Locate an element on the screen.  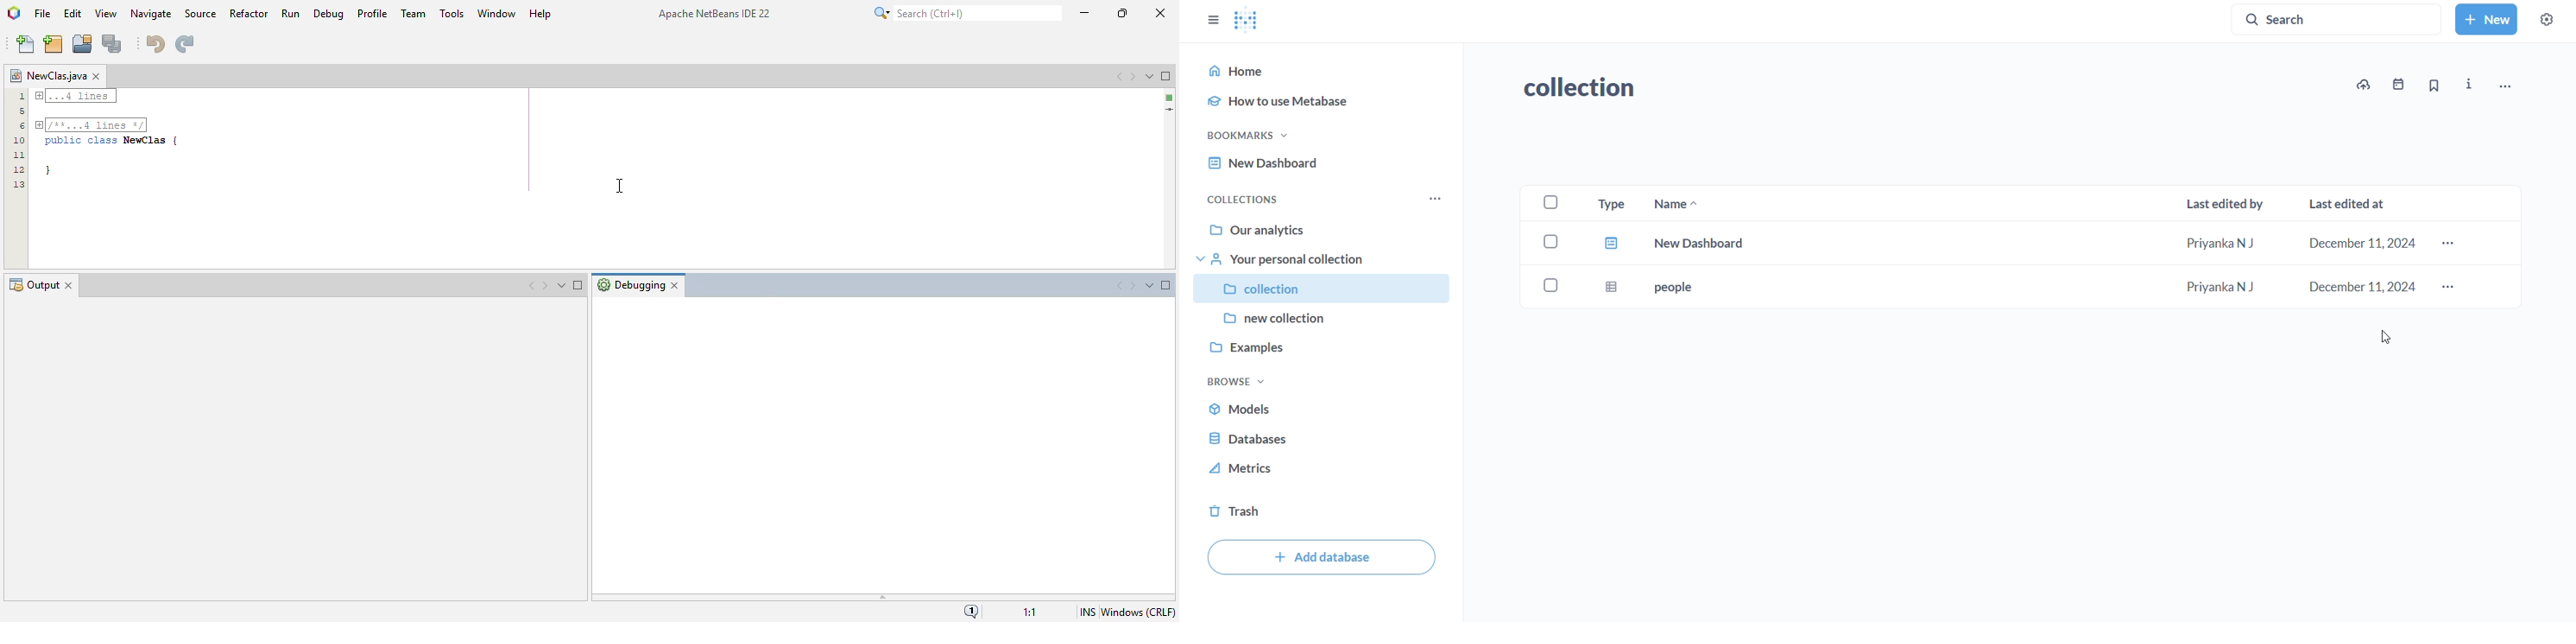
more is located at coordinates (1433, 197).